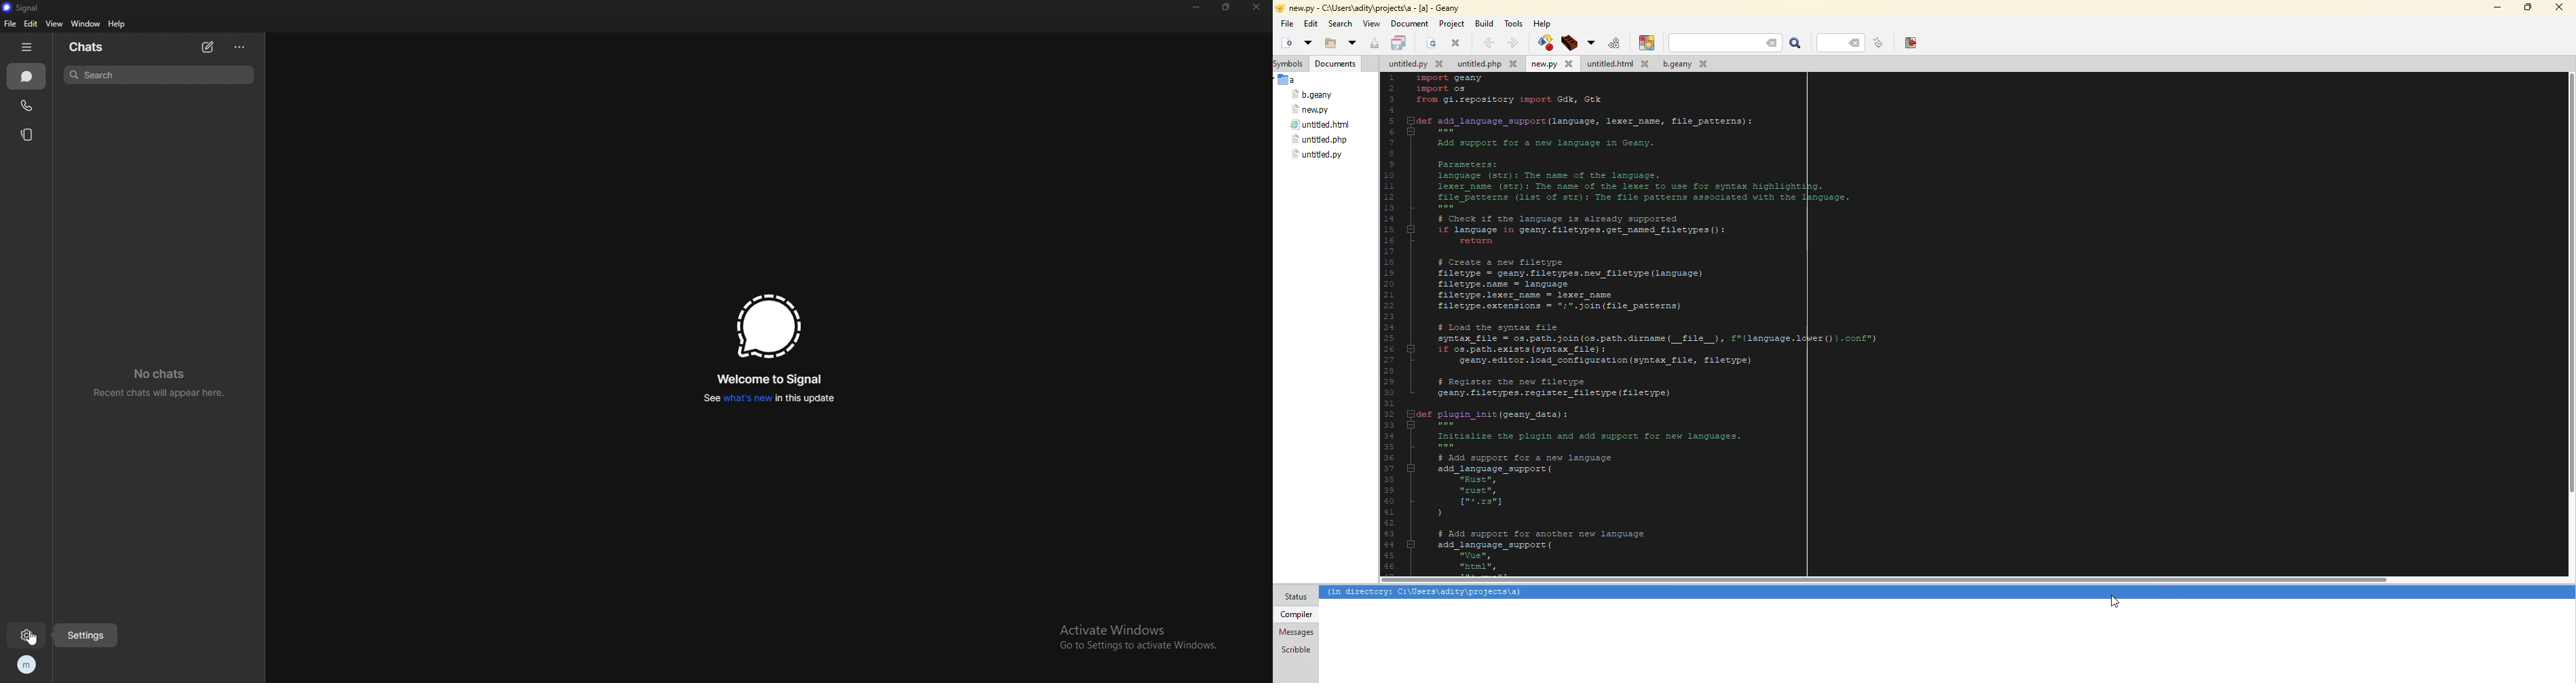  I want to click on view, so click(1371, 24).